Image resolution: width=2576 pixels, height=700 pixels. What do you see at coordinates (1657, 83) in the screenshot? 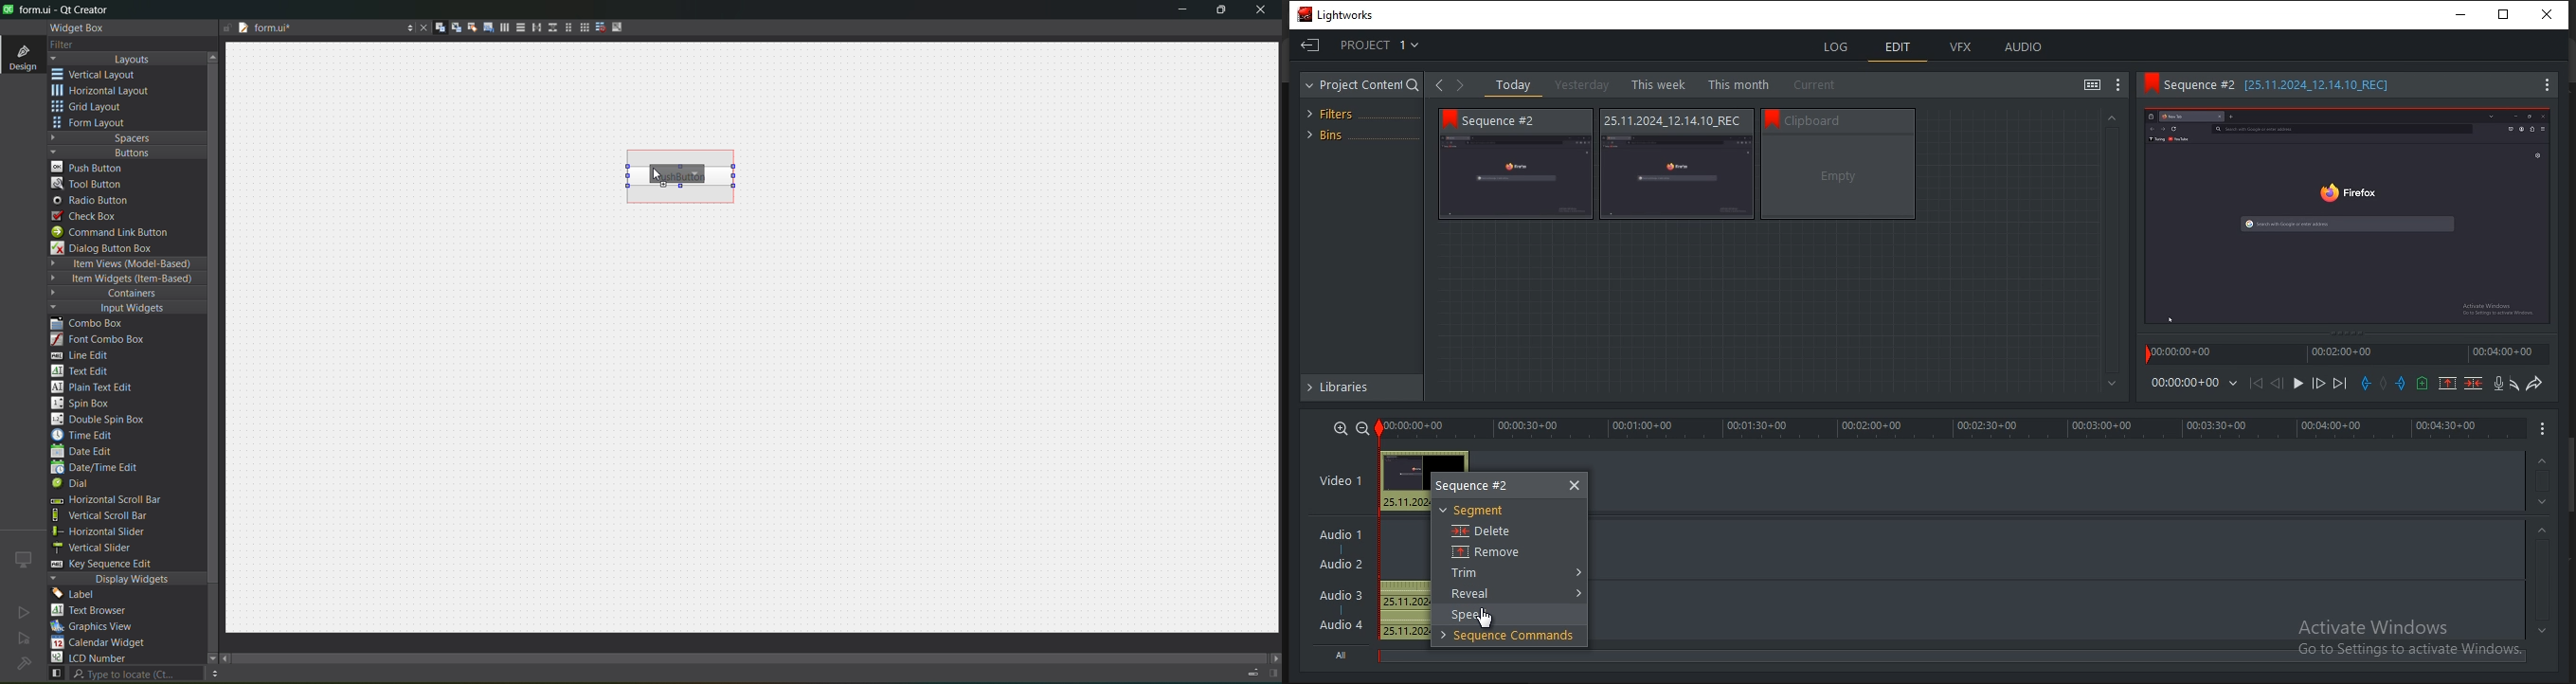
I see `this week` at bounding box center [1657, 83].